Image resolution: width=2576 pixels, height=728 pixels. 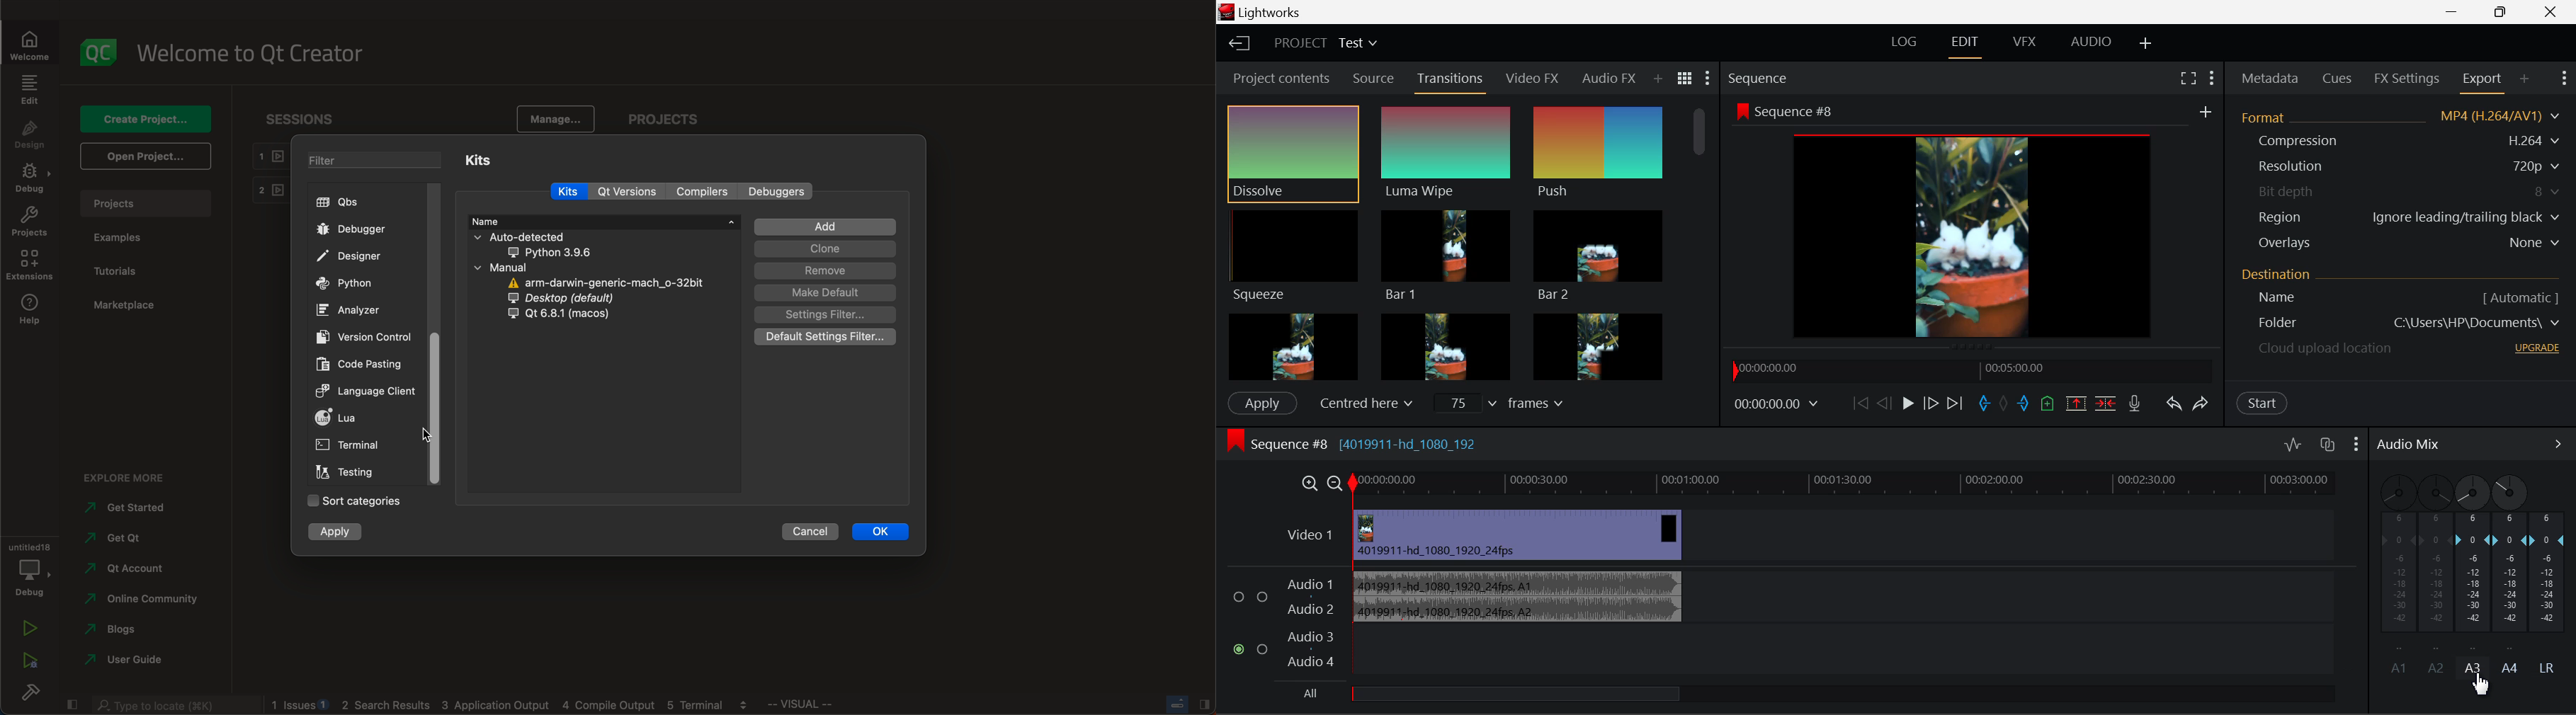 I want to click on welcome , so click(x=259, y=54).